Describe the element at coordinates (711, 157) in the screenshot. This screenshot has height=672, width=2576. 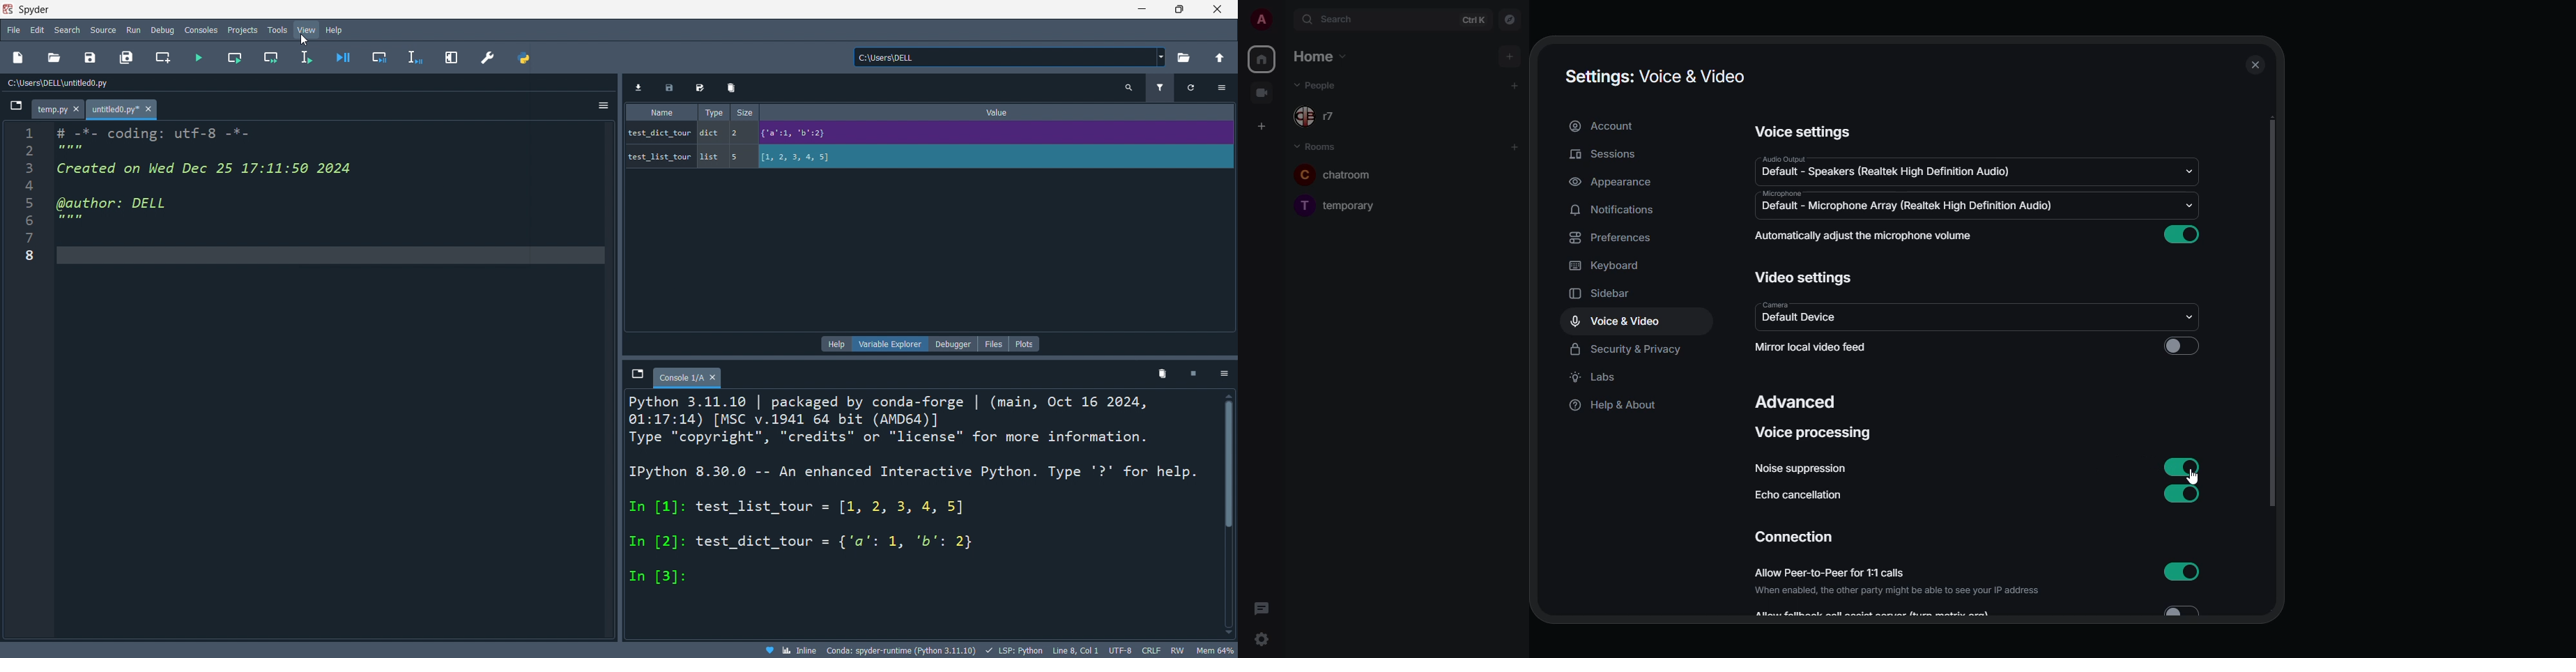
I see `list` at that location.